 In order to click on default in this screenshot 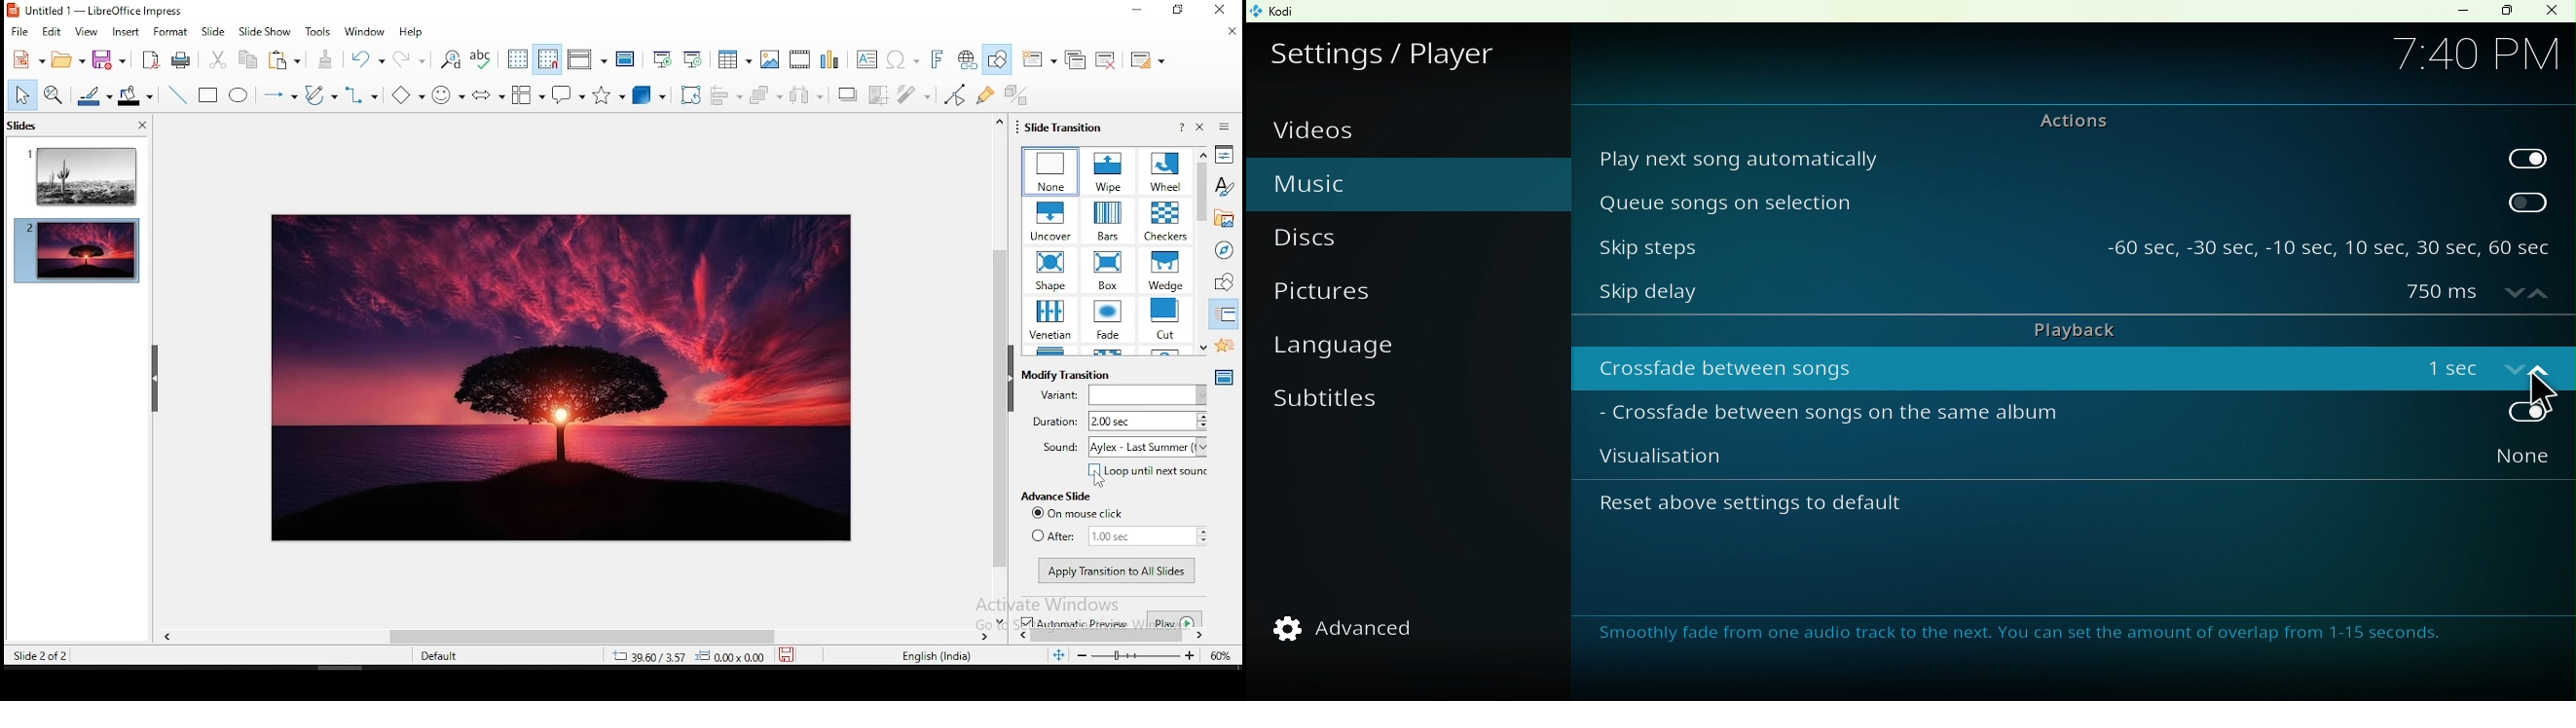, I will do `click(444, 658)`.